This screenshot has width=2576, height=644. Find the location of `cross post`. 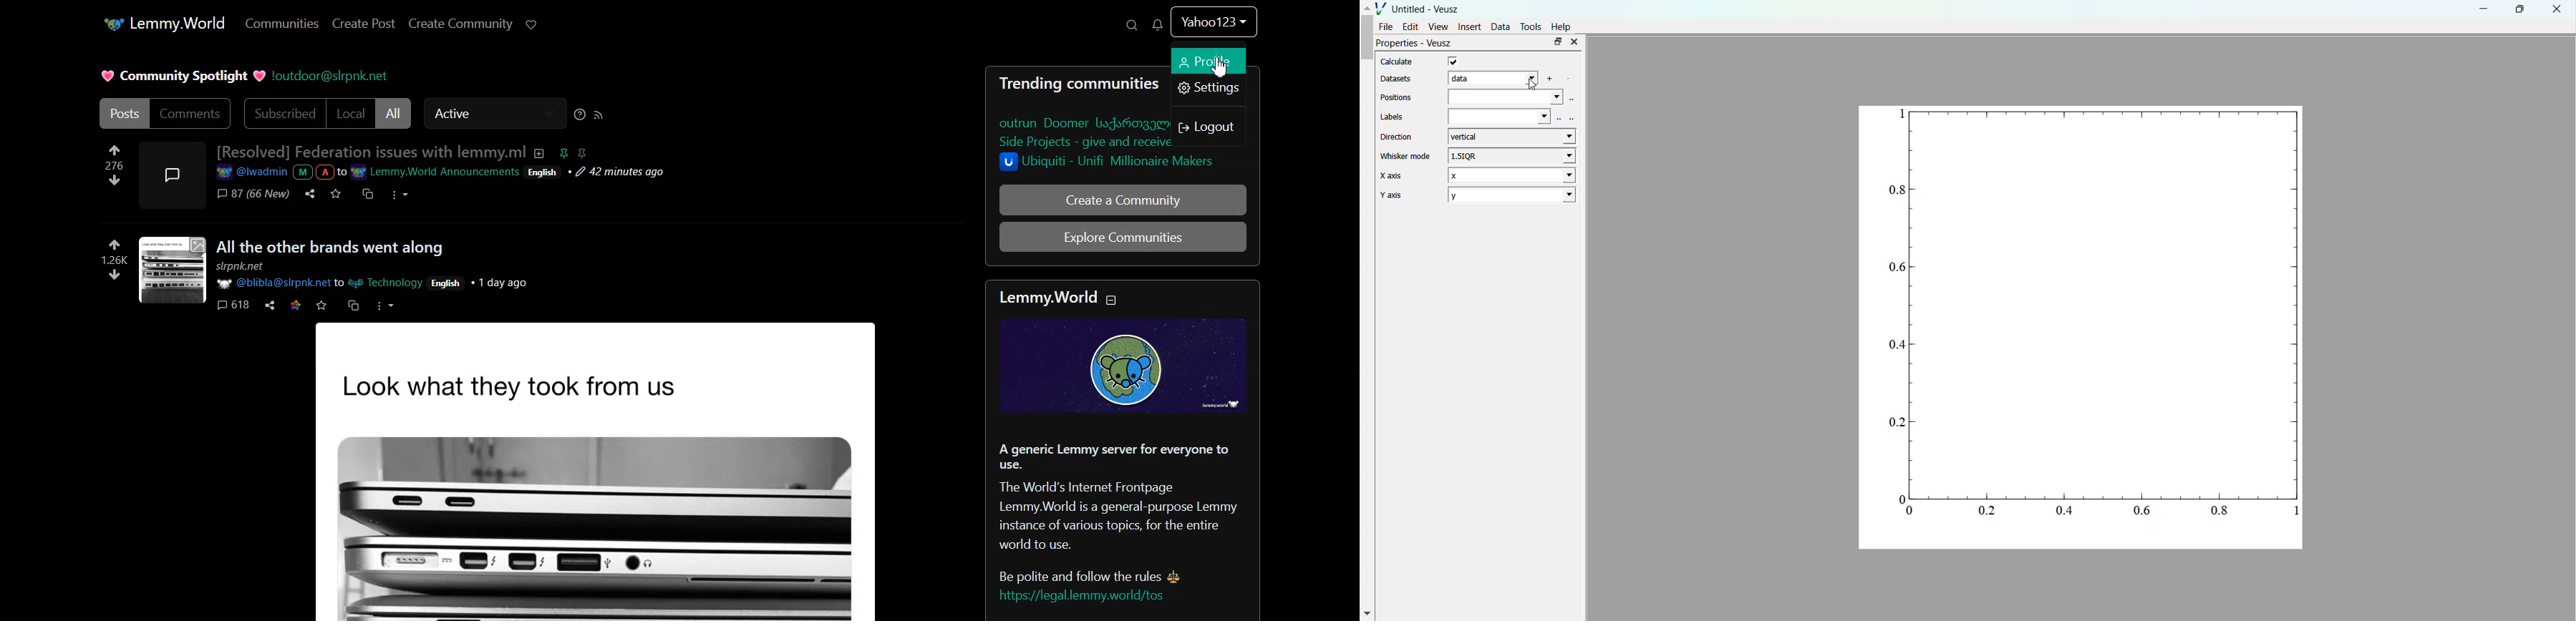

cross post is located at coordinates (353, 305).